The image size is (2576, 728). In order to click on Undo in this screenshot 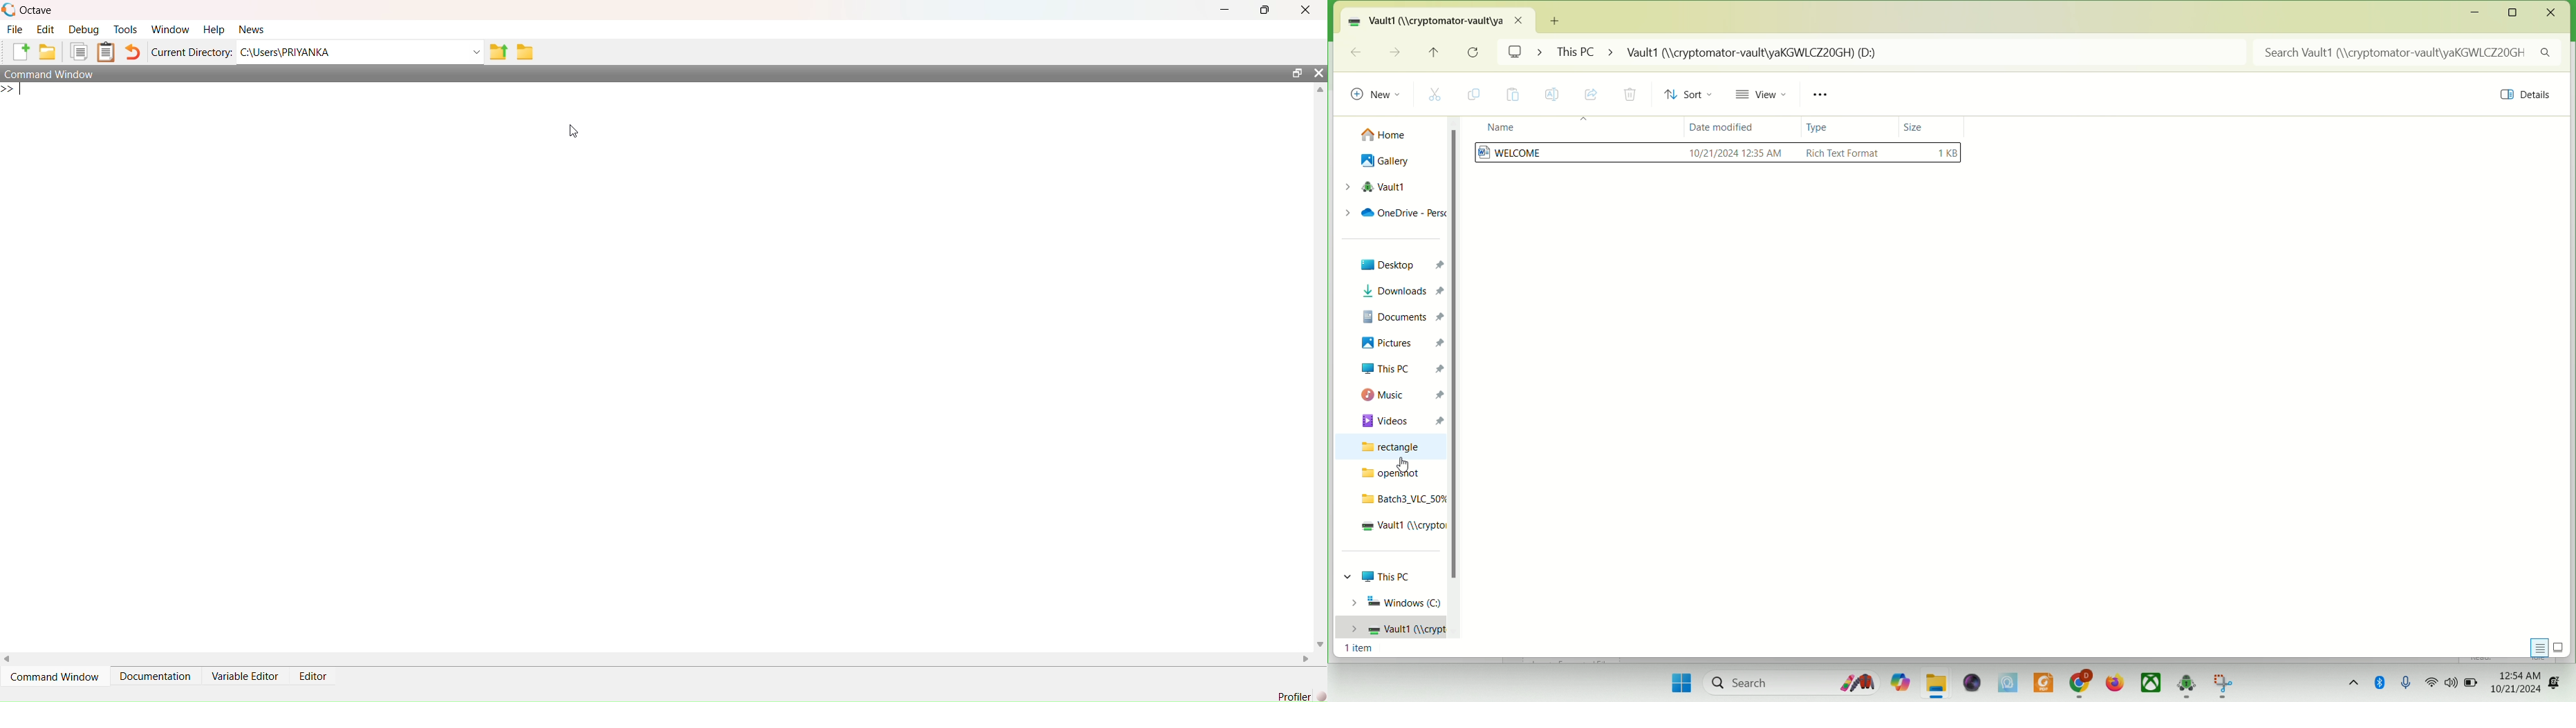, I will do `click(133, 52)`.